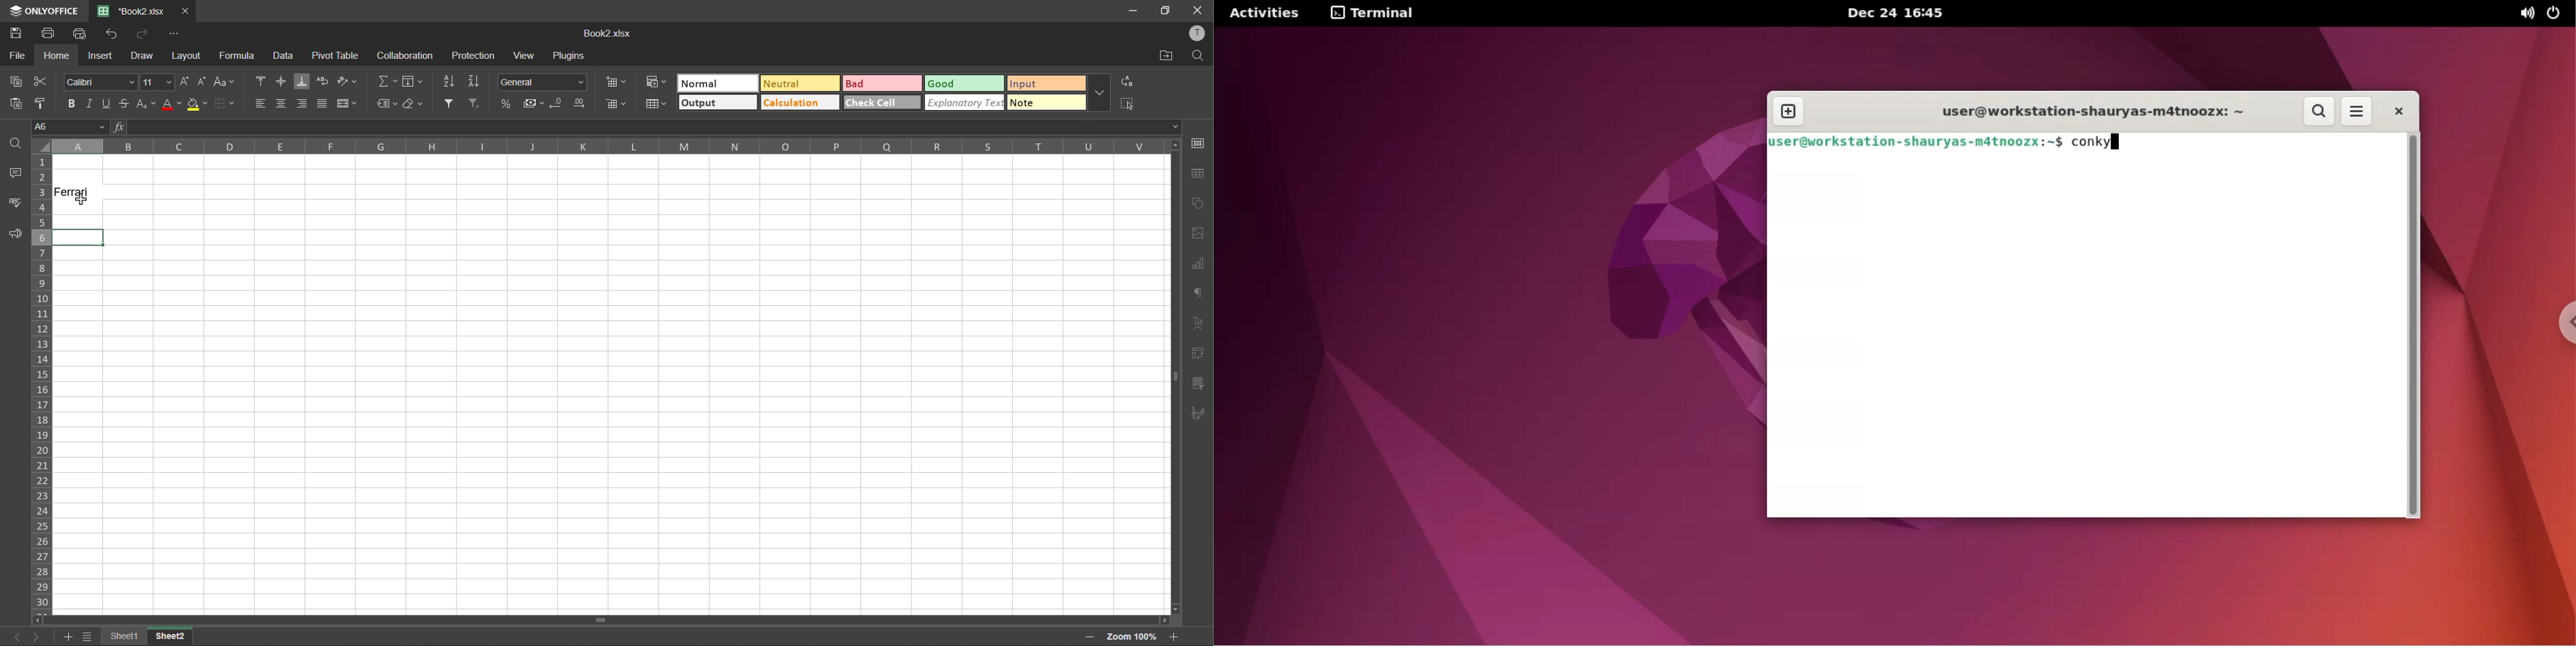  I want to click on paragraph, so click(1196, 295).